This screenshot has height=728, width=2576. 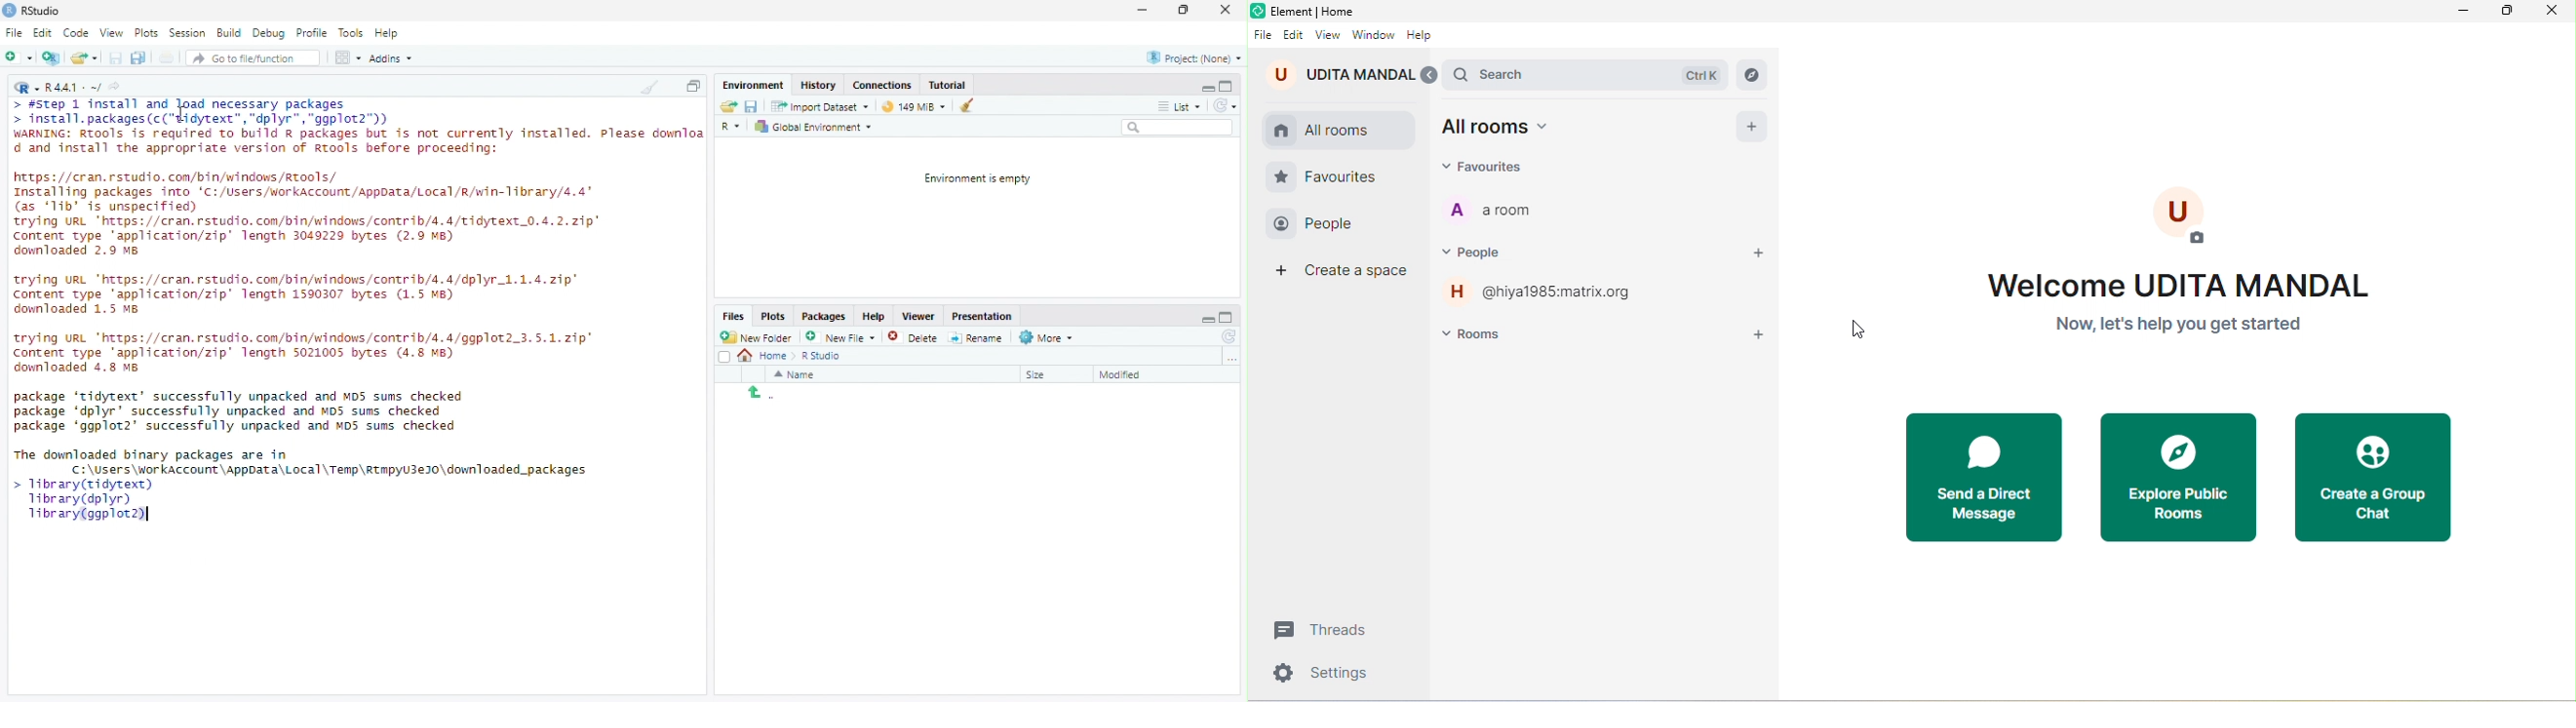 I want to click on Minimize, so click(x=1206, y=87).